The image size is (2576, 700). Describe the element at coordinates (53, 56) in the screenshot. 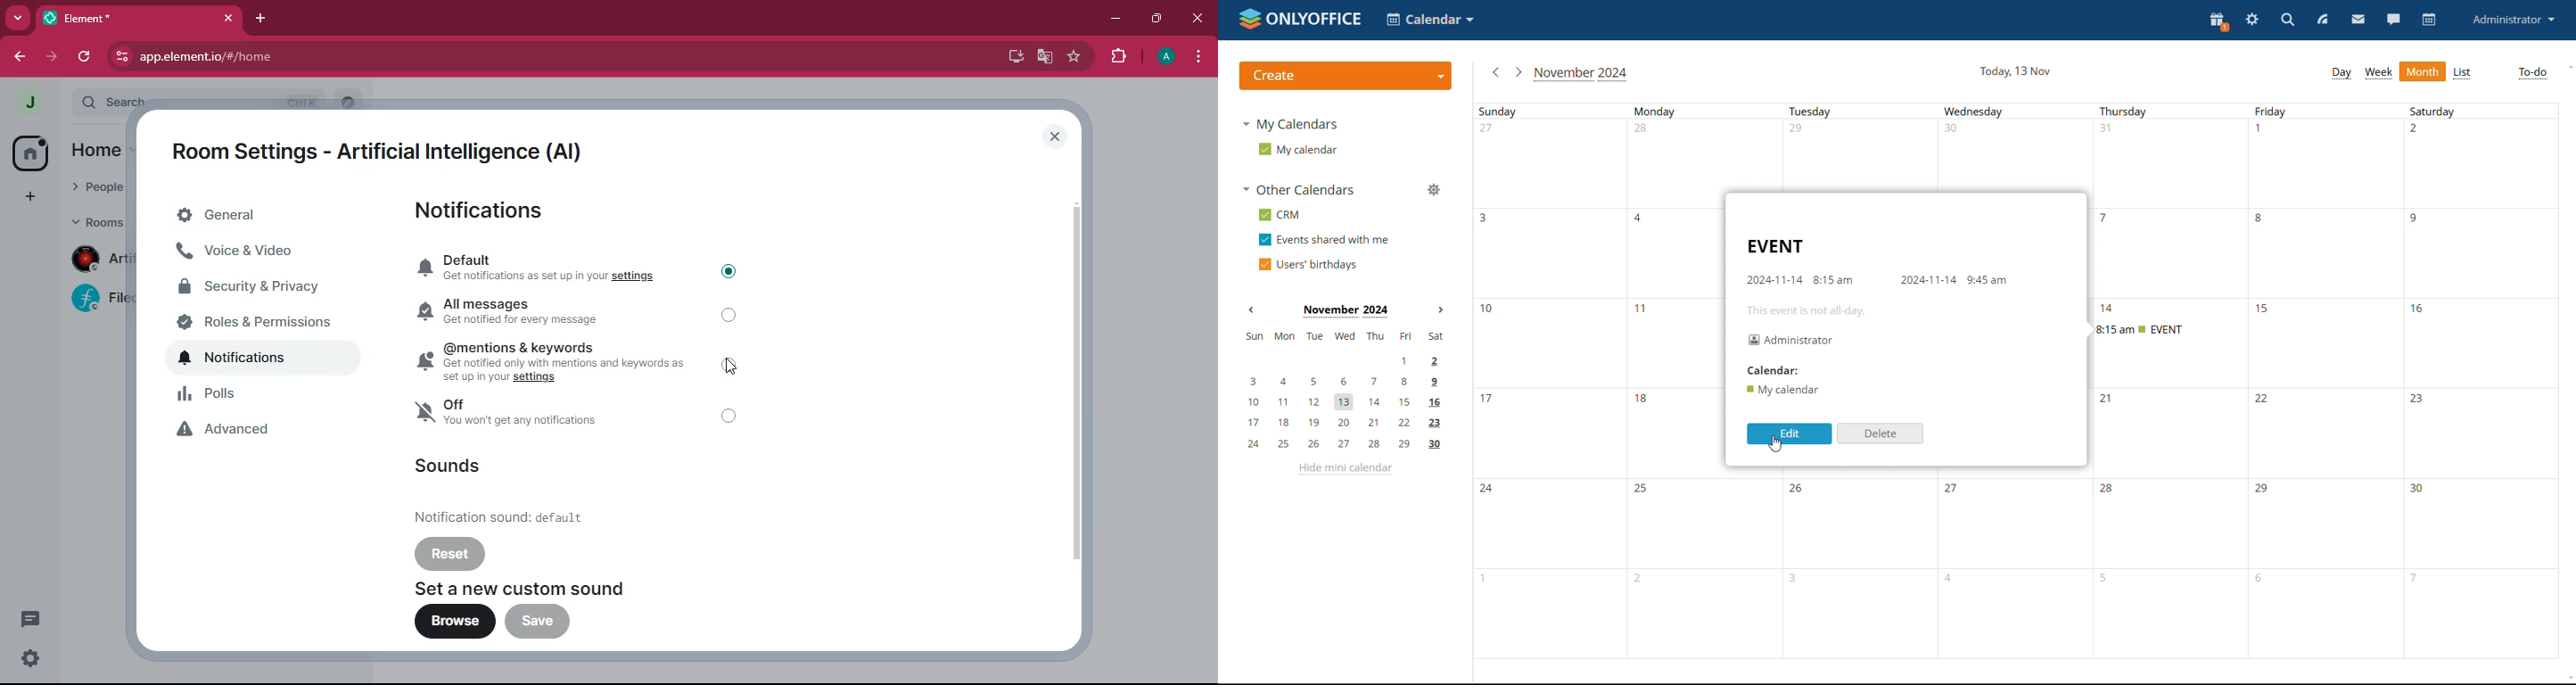

I see `forward` at that location.